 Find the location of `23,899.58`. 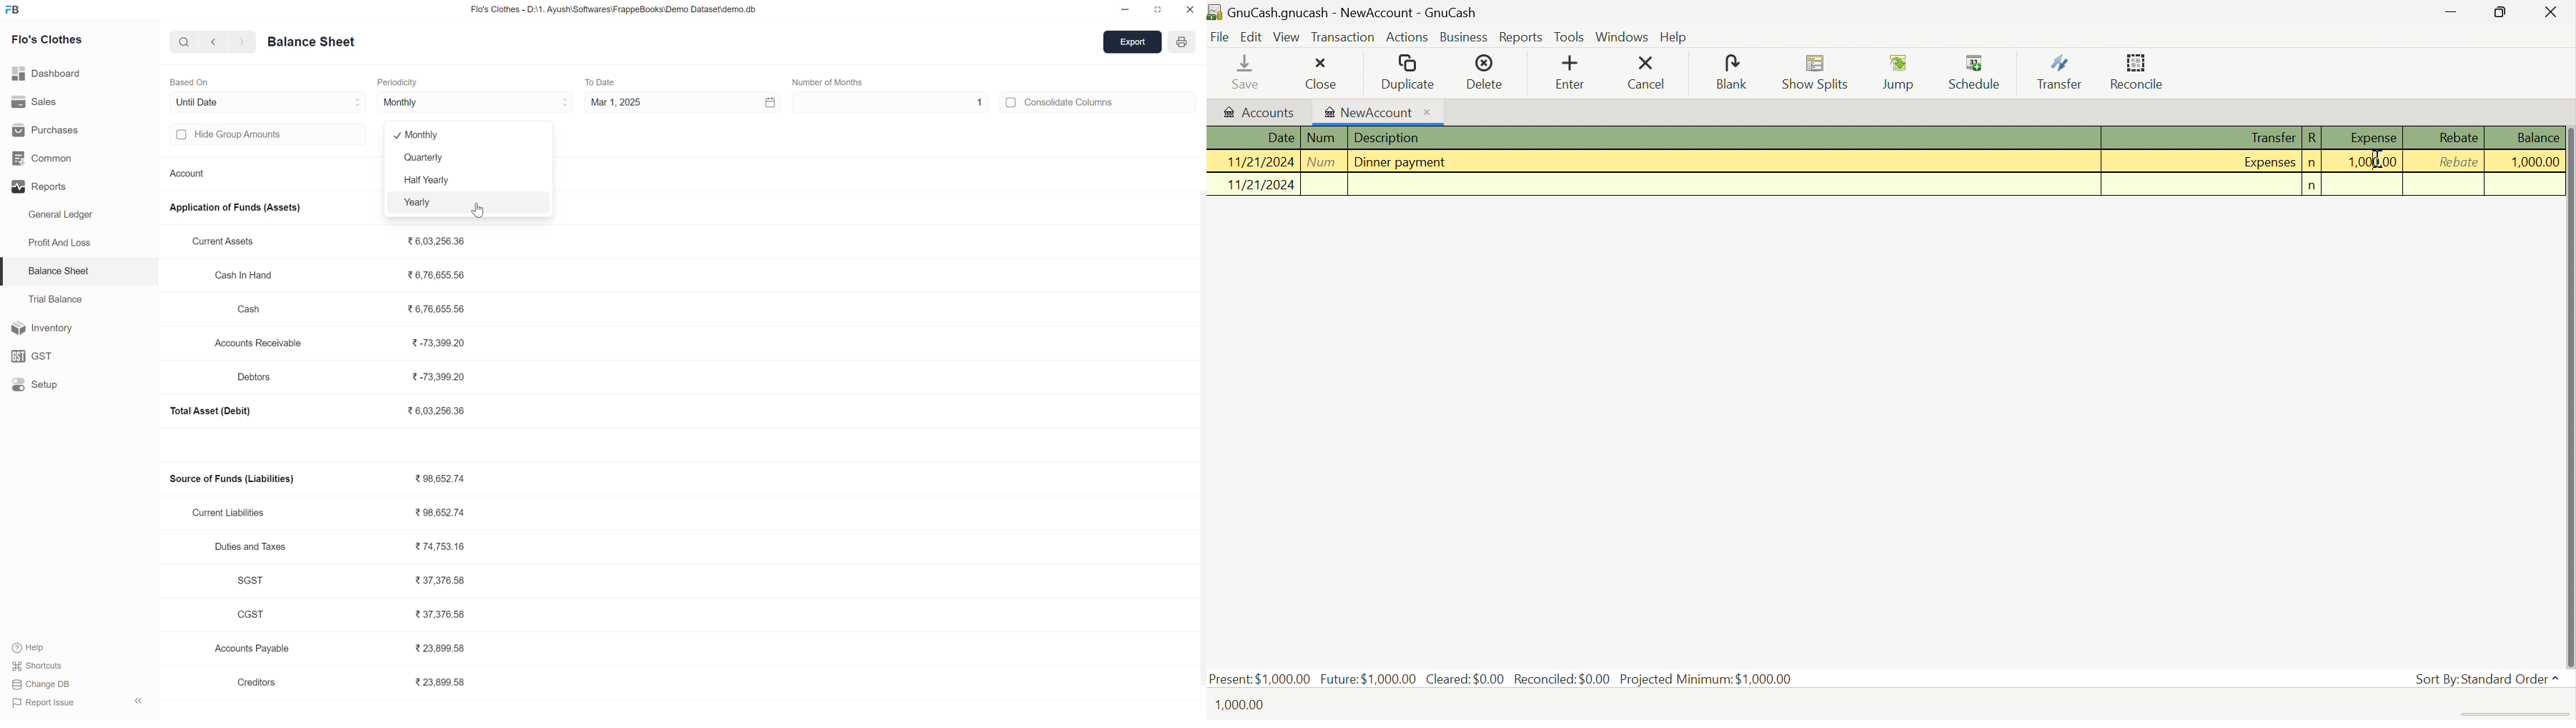

23,899.58 is located at coordinates (441, 681).